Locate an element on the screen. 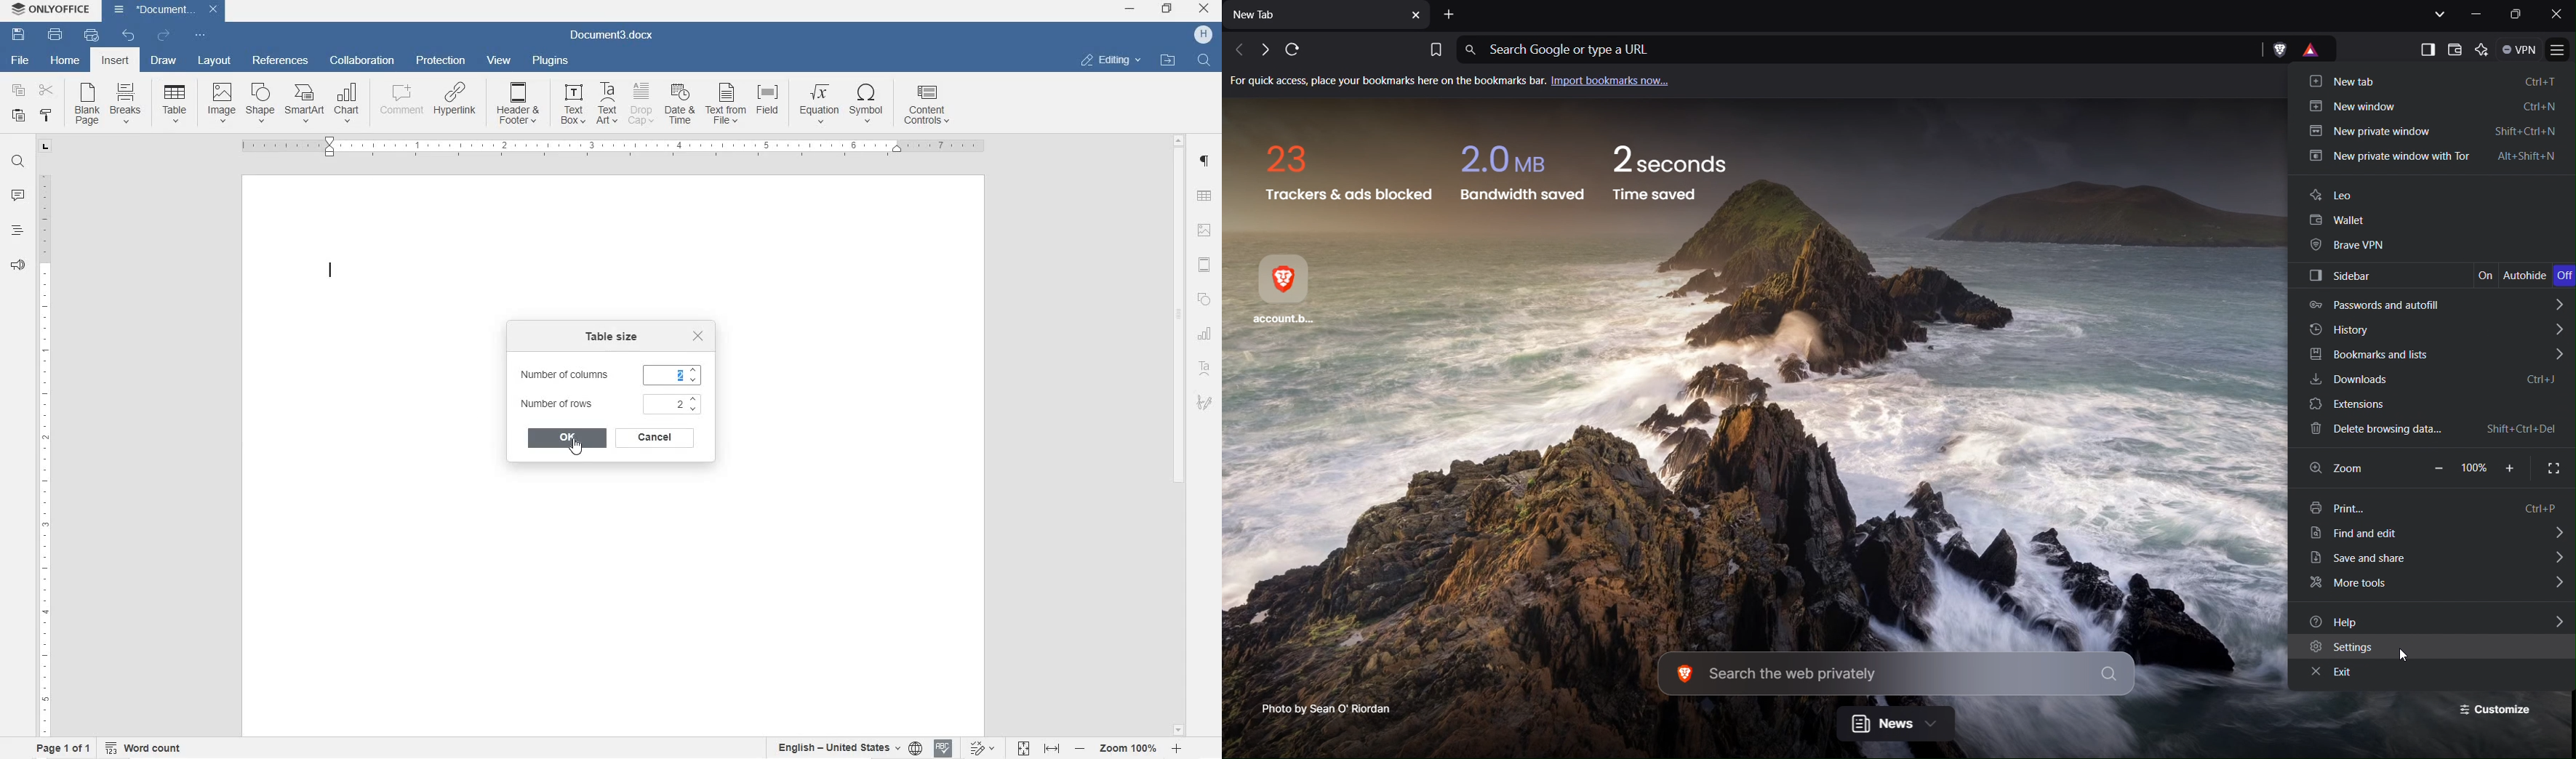 This screenshot has width=2576, height=784. CUSTOMIZE QUICK ACCESS TOOLBAR is located at coordinates (199, 35).